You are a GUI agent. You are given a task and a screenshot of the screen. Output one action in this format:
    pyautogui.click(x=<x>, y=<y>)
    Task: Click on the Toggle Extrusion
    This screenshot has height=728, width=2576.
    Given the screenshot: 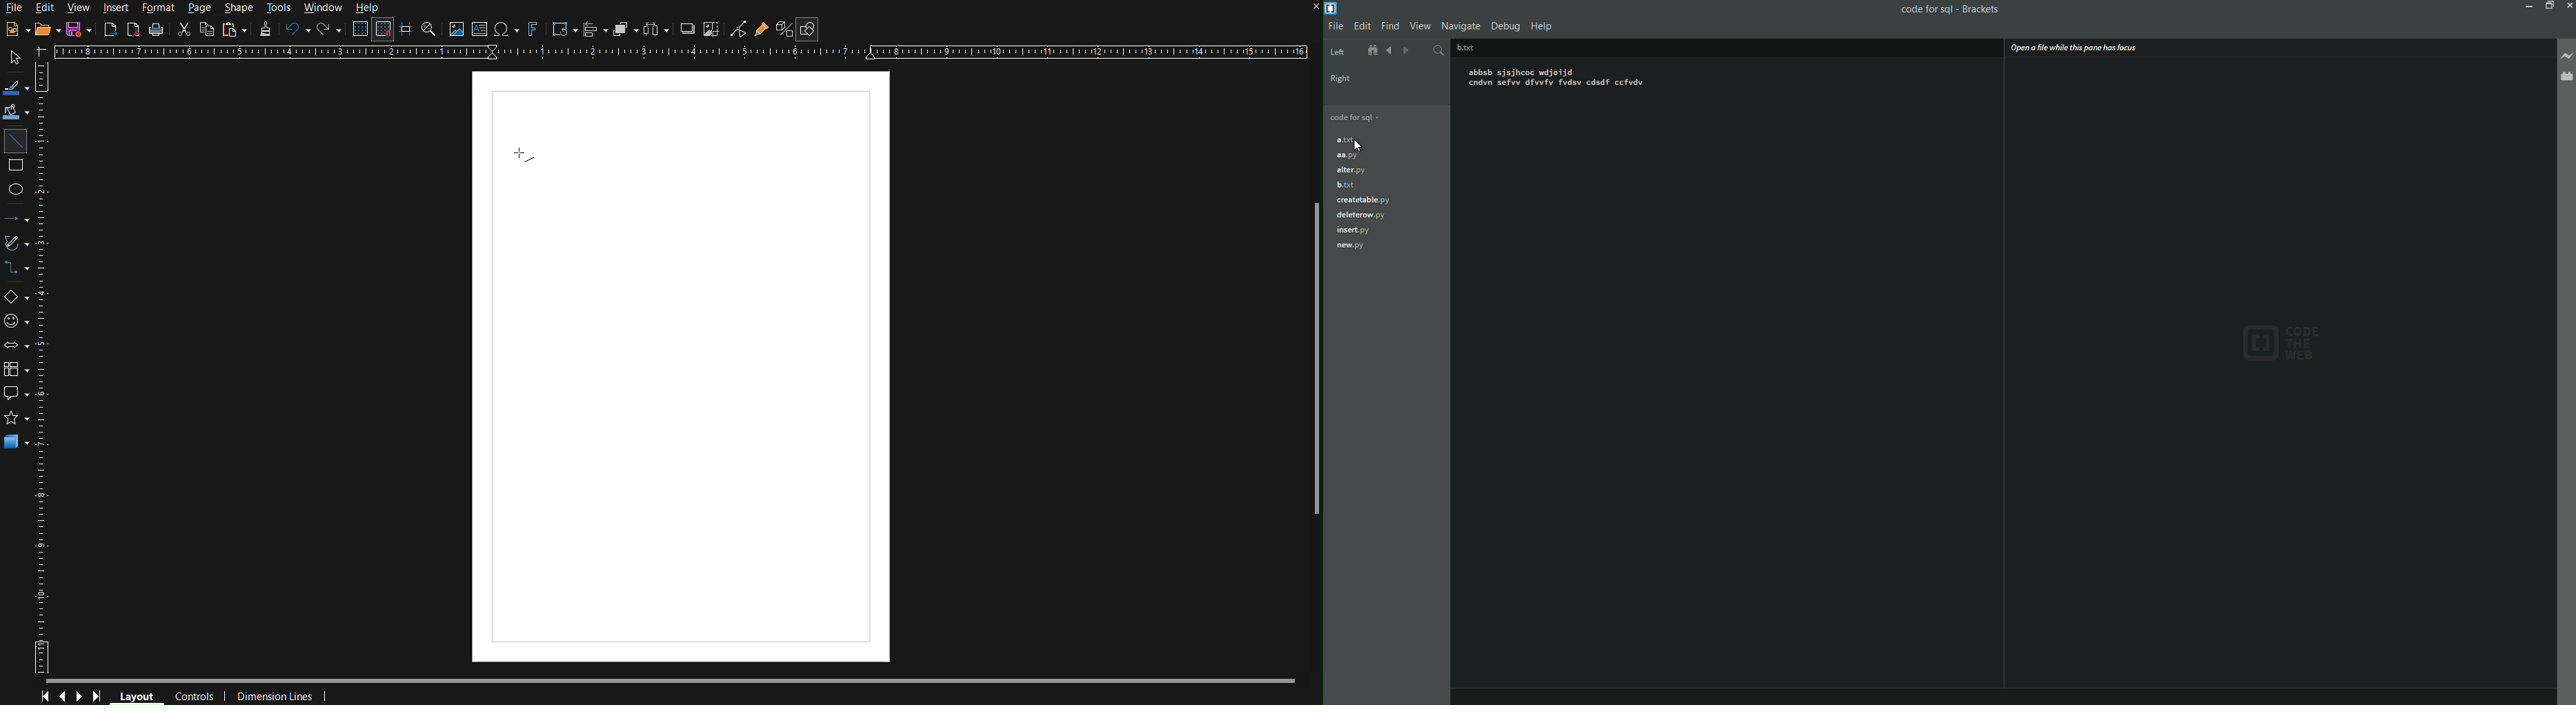 What is the action you would take?
    pyautogui.click(x=784, y=29)
    